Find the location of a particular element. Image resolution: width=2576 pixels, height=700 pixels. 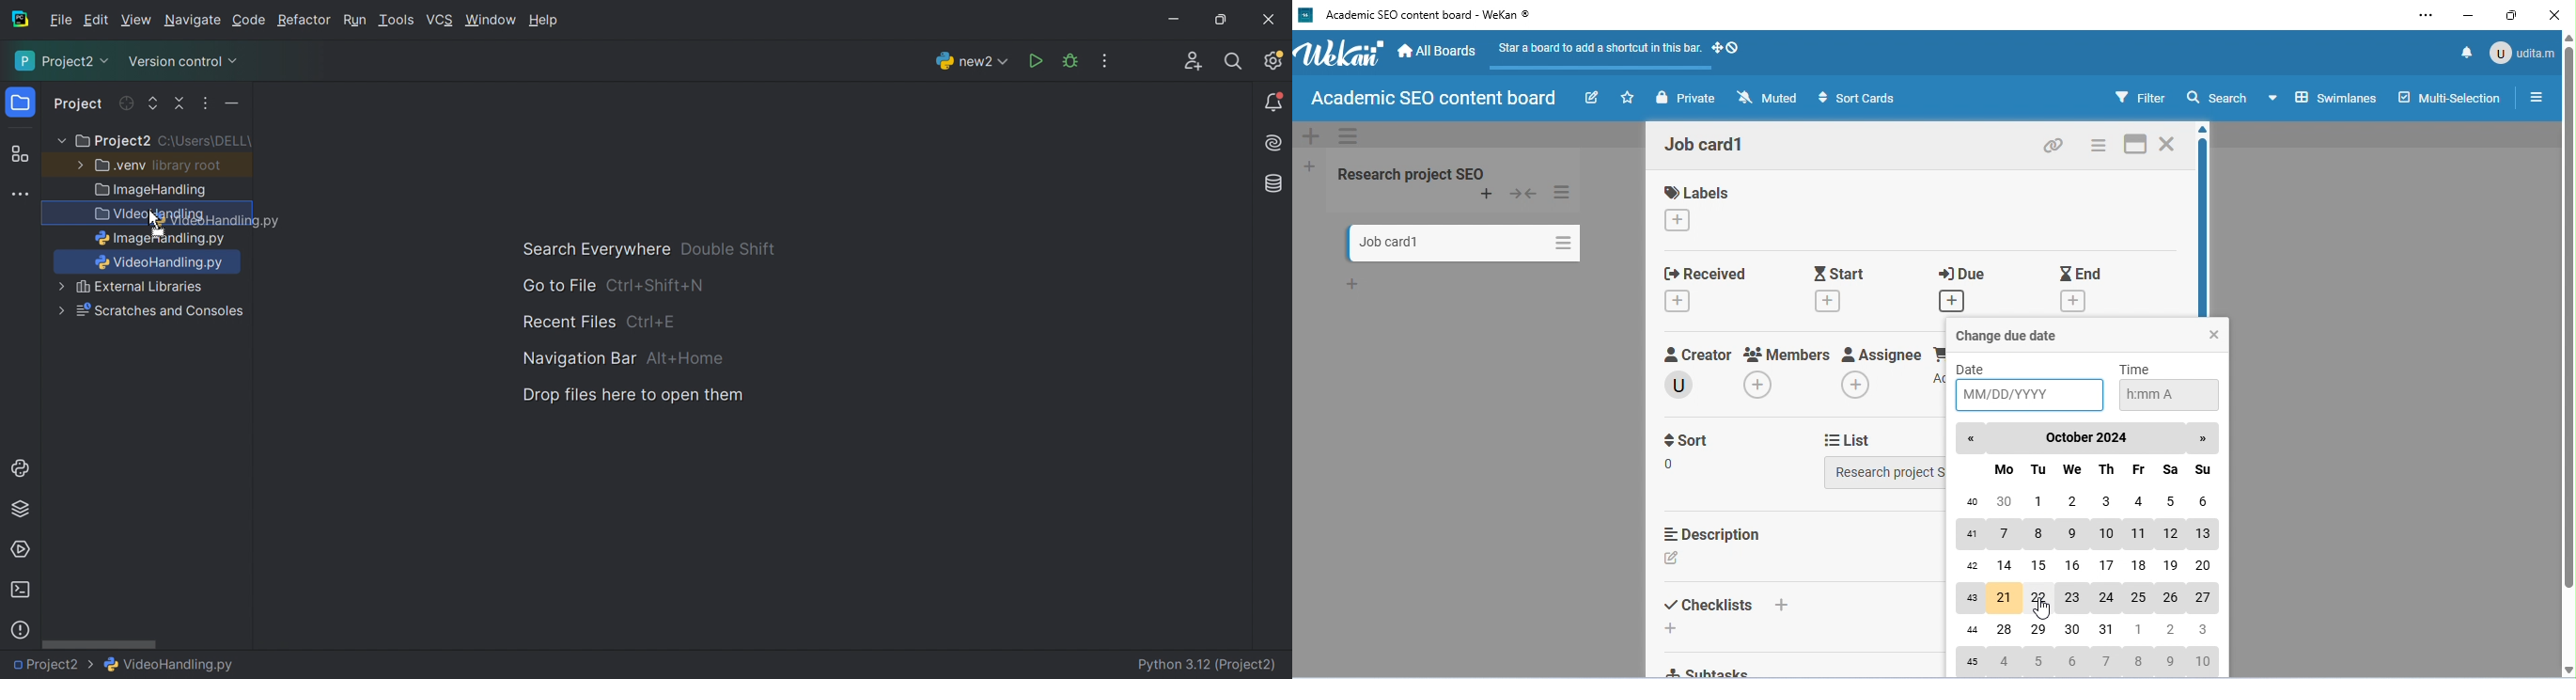

Ctrl+E is located at coordinates (651, 321).